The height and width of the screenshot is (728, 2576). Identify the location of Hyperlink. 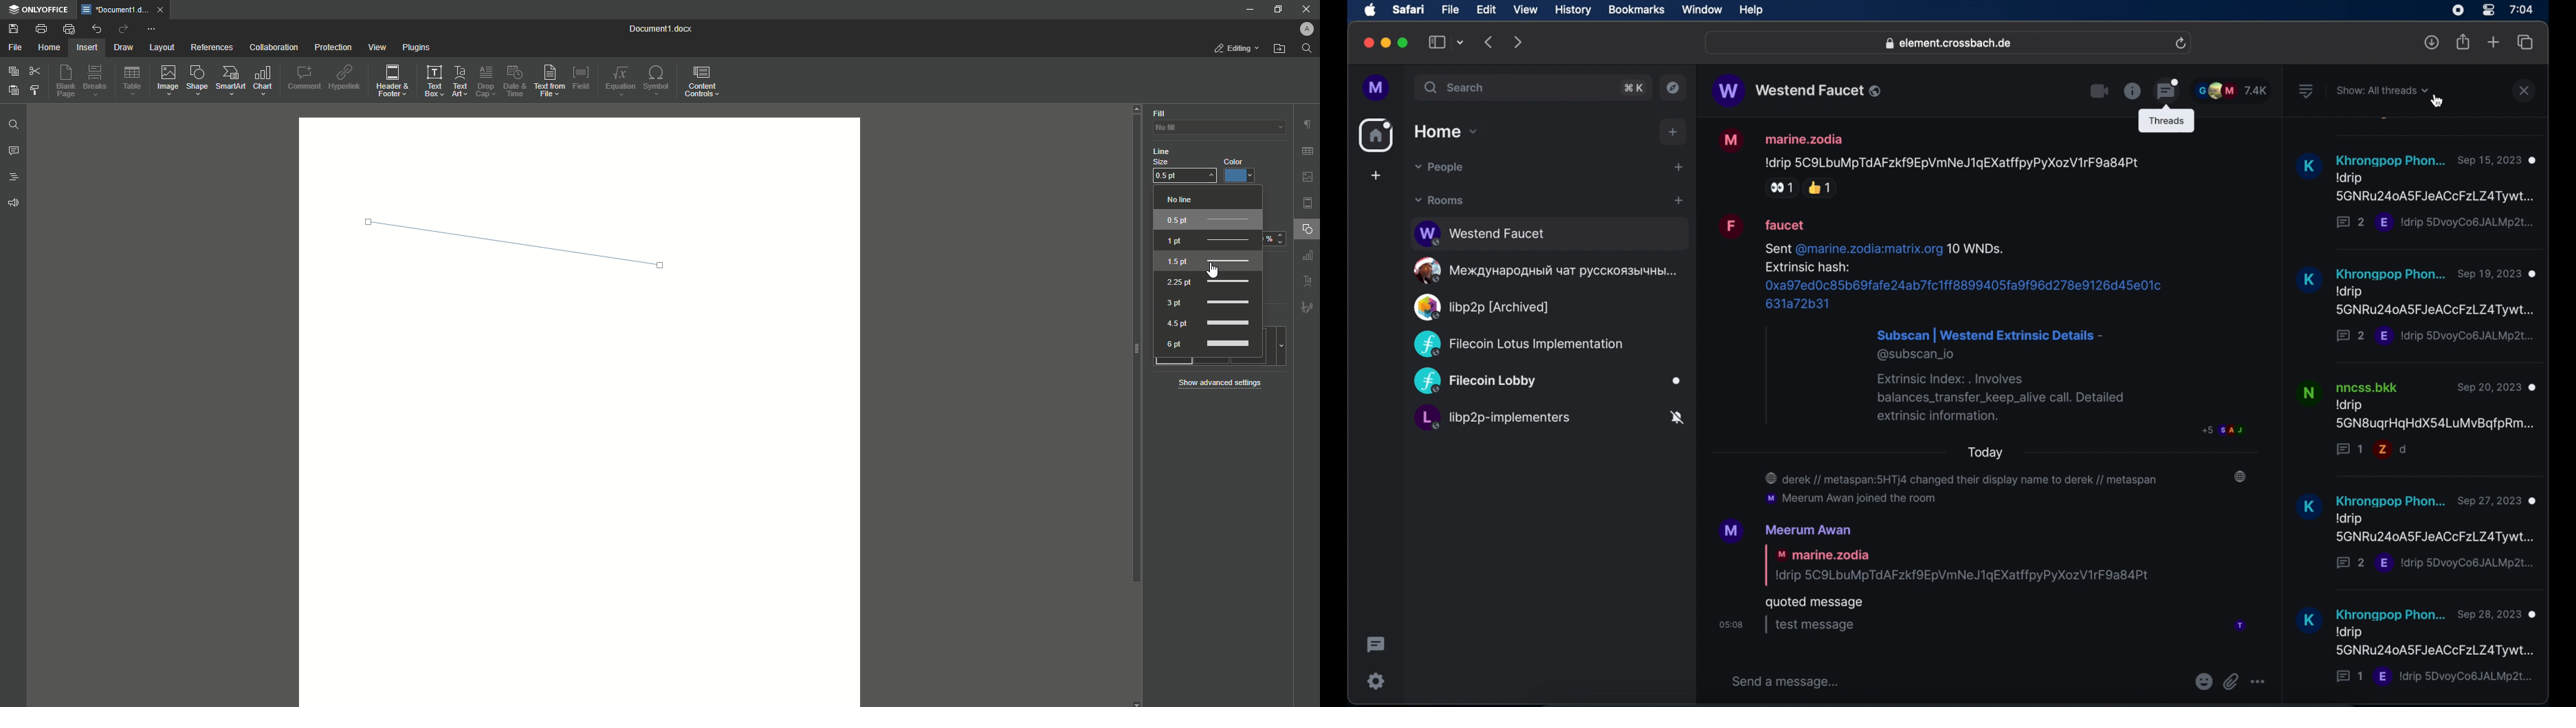
(346, 78).